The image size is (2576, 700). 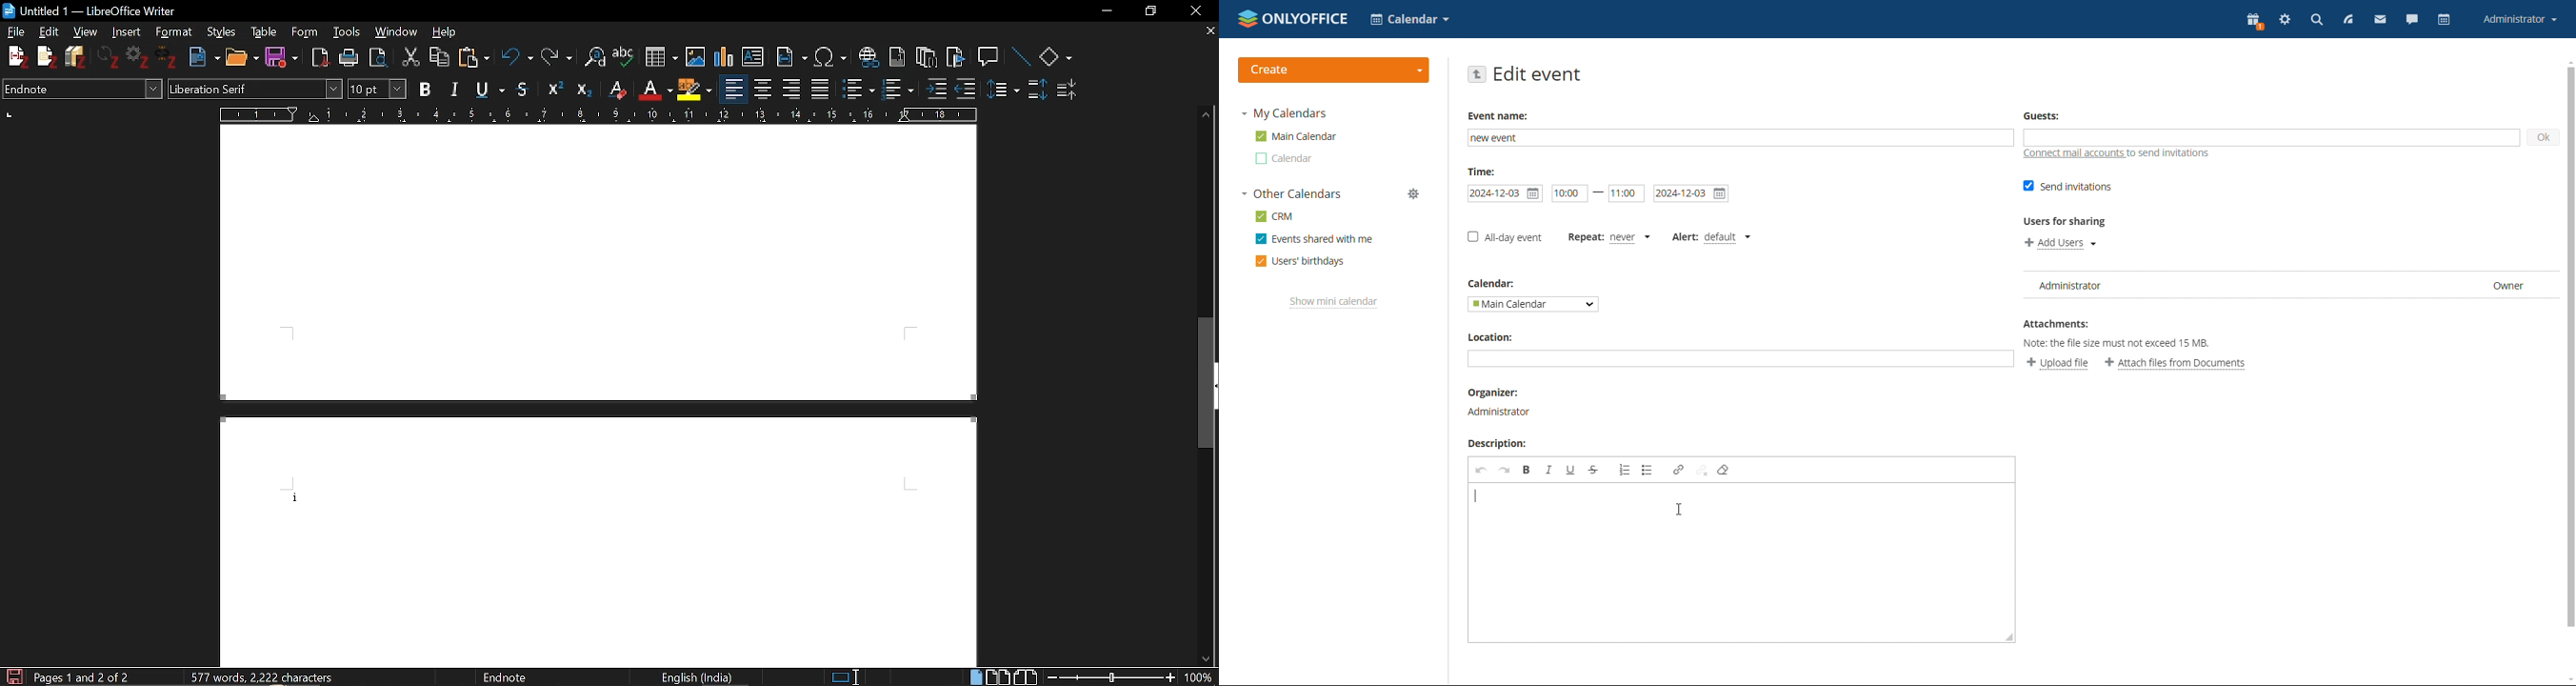 I want to click on page 1 and 2 of 2, so click(x=84, y=676).